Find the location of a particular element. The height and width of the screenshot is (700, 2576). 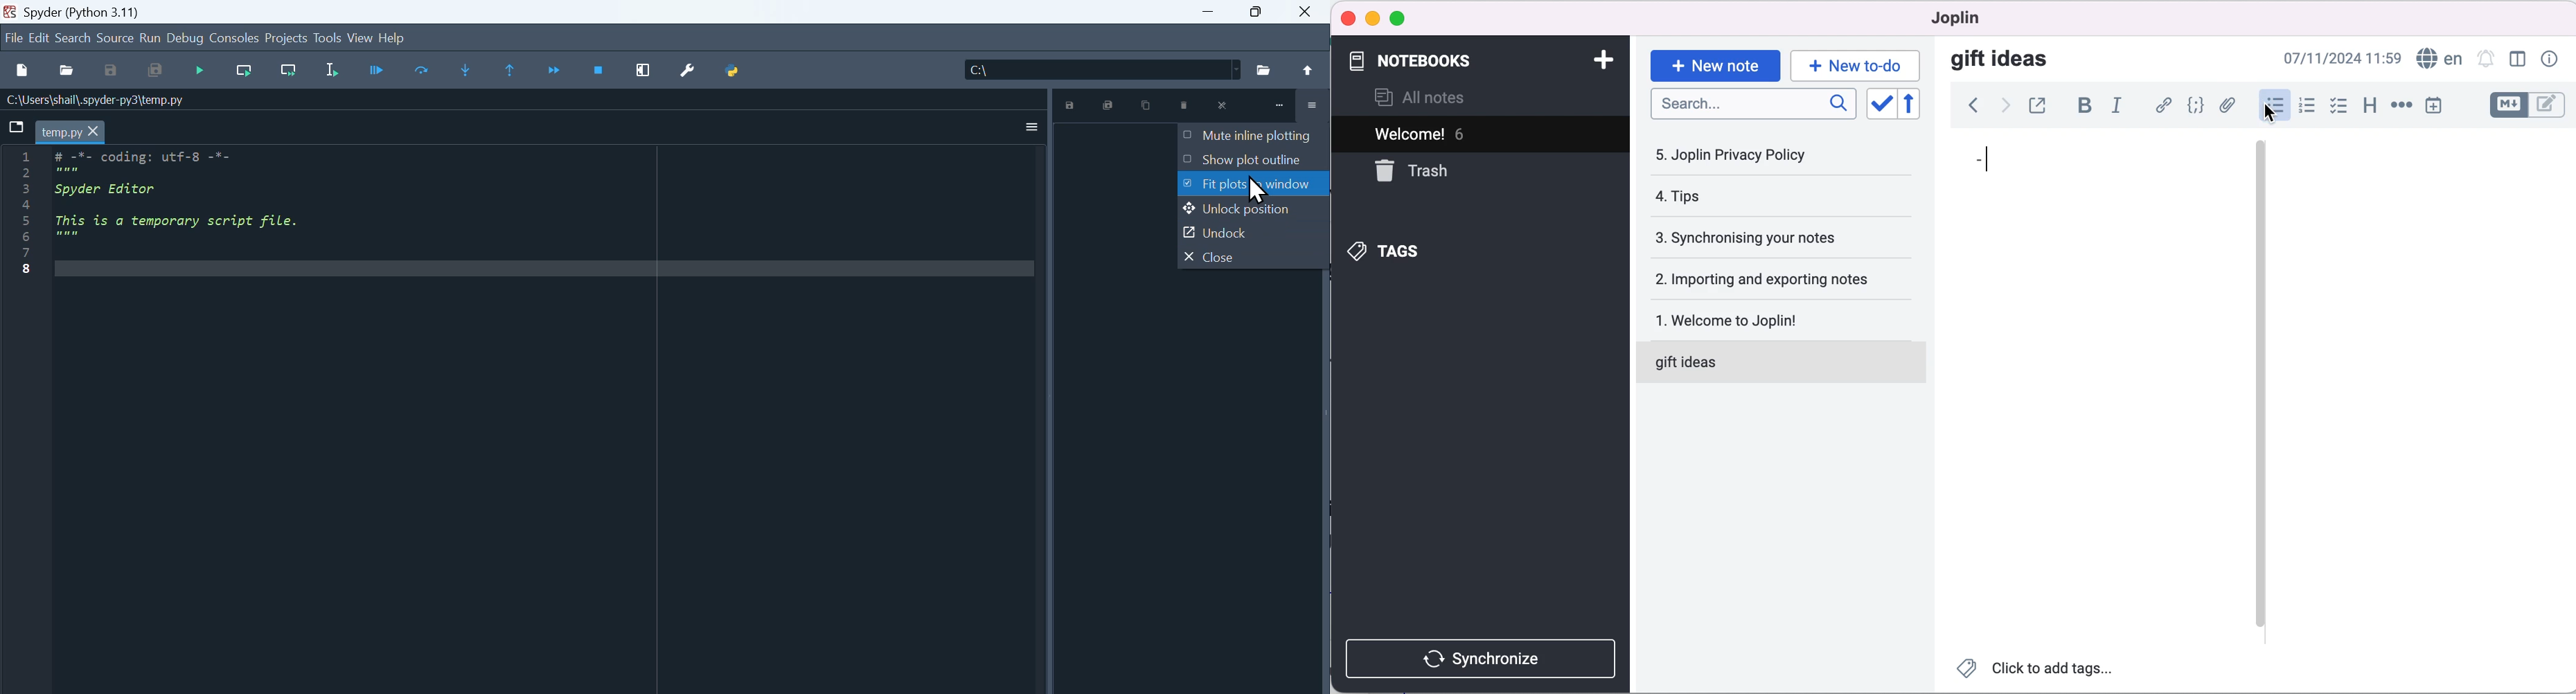

code is located at coordinates (2197, 106).